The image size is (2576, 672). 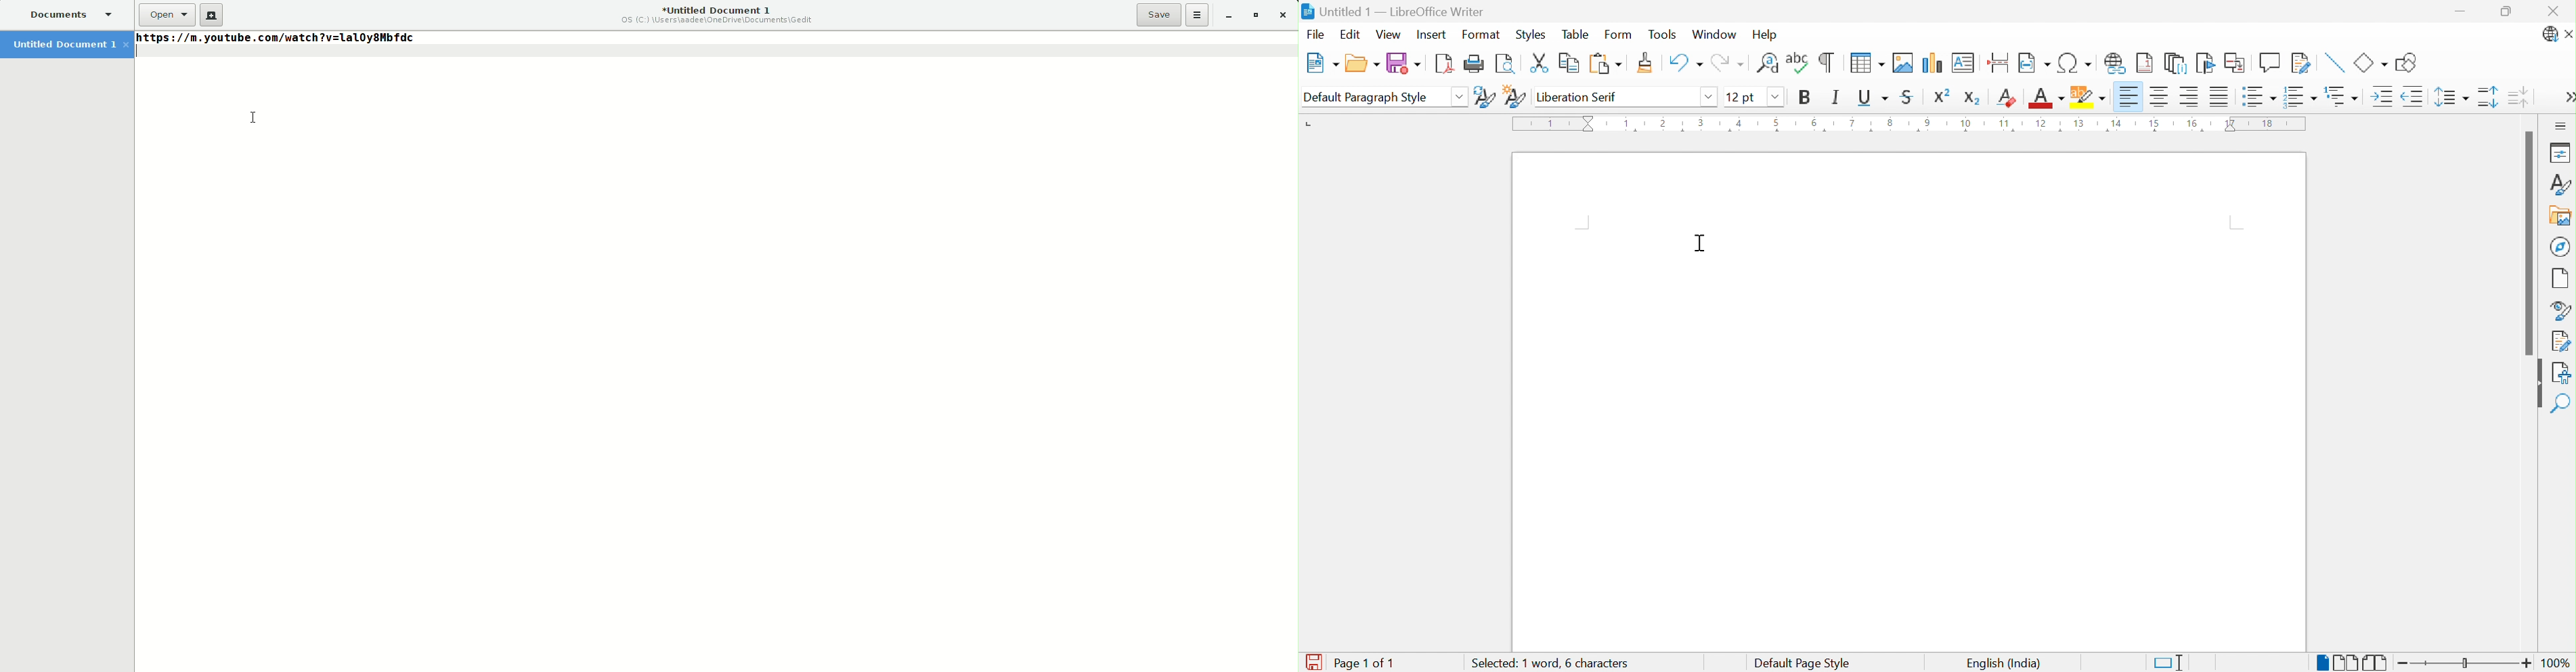 What do you see at coordinates (1434, 37) in the screenshot?
I see `Insert` at bounding box center [1434, 37].